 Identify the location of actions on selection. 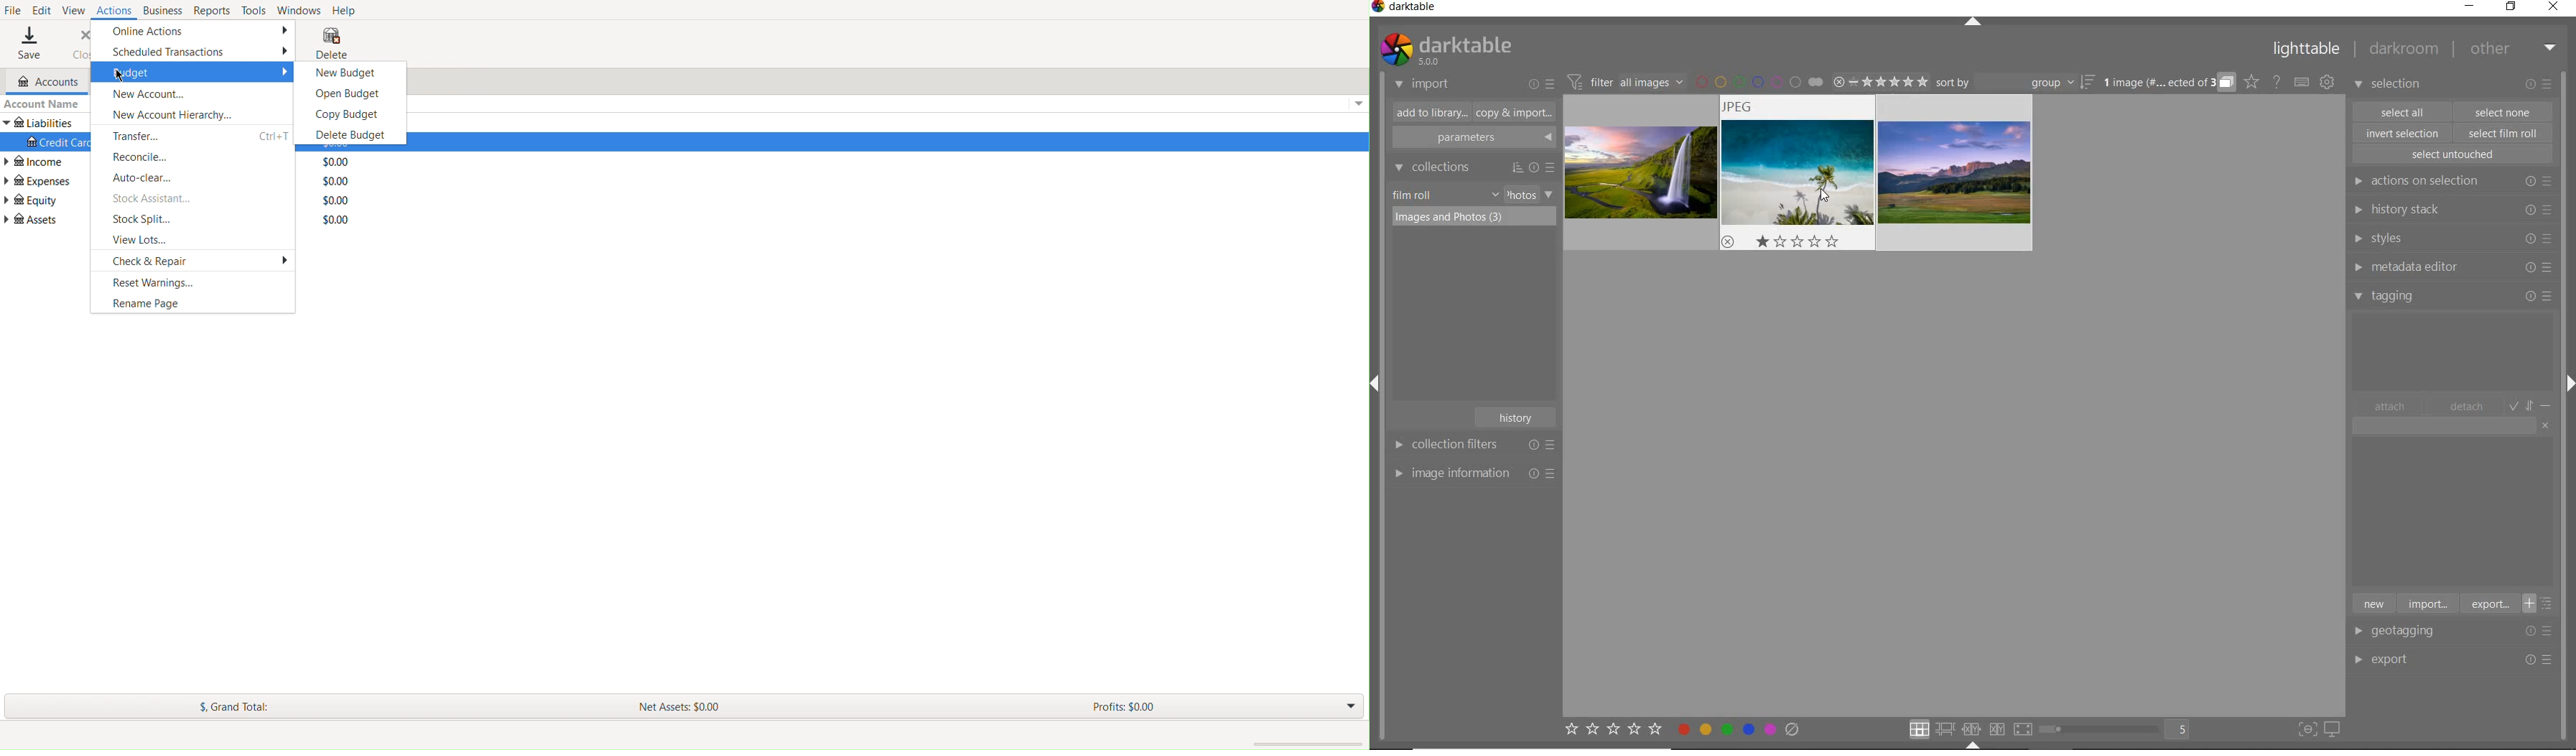
(2450, 181).